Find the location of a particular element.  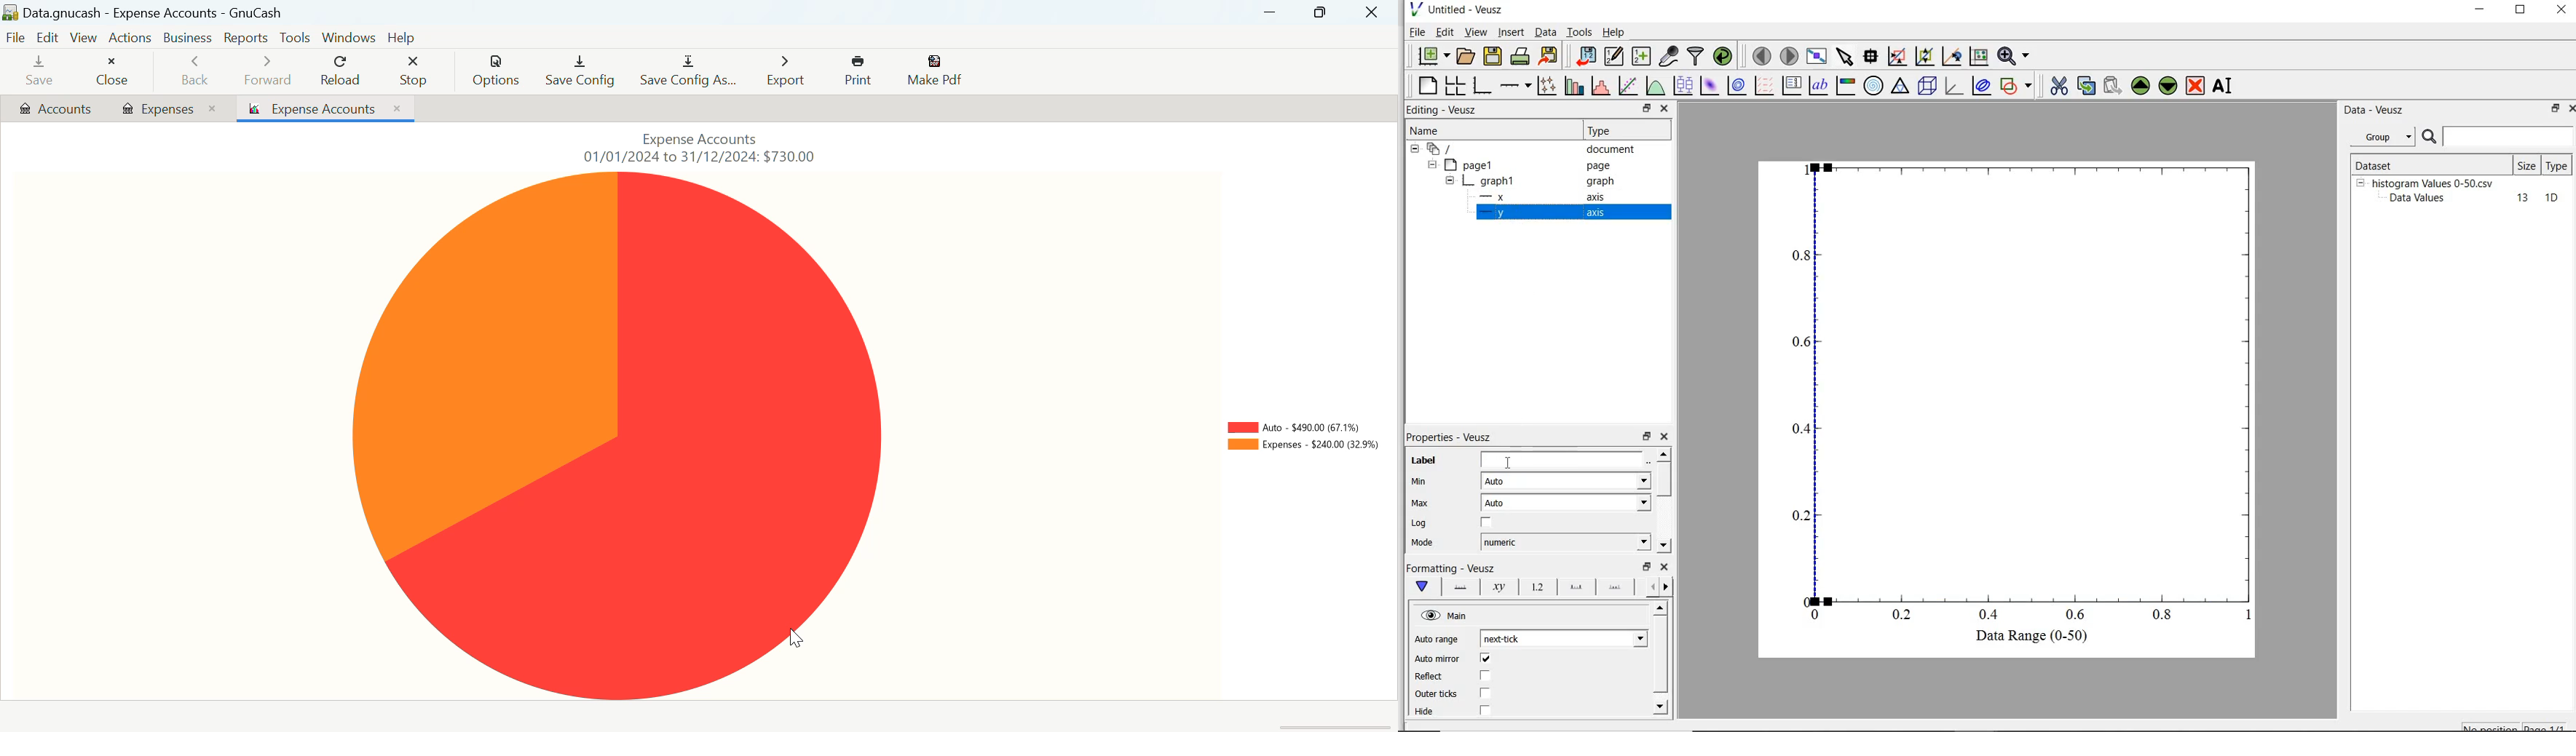

rename the selected widget is located at coordinates (2224, 86).